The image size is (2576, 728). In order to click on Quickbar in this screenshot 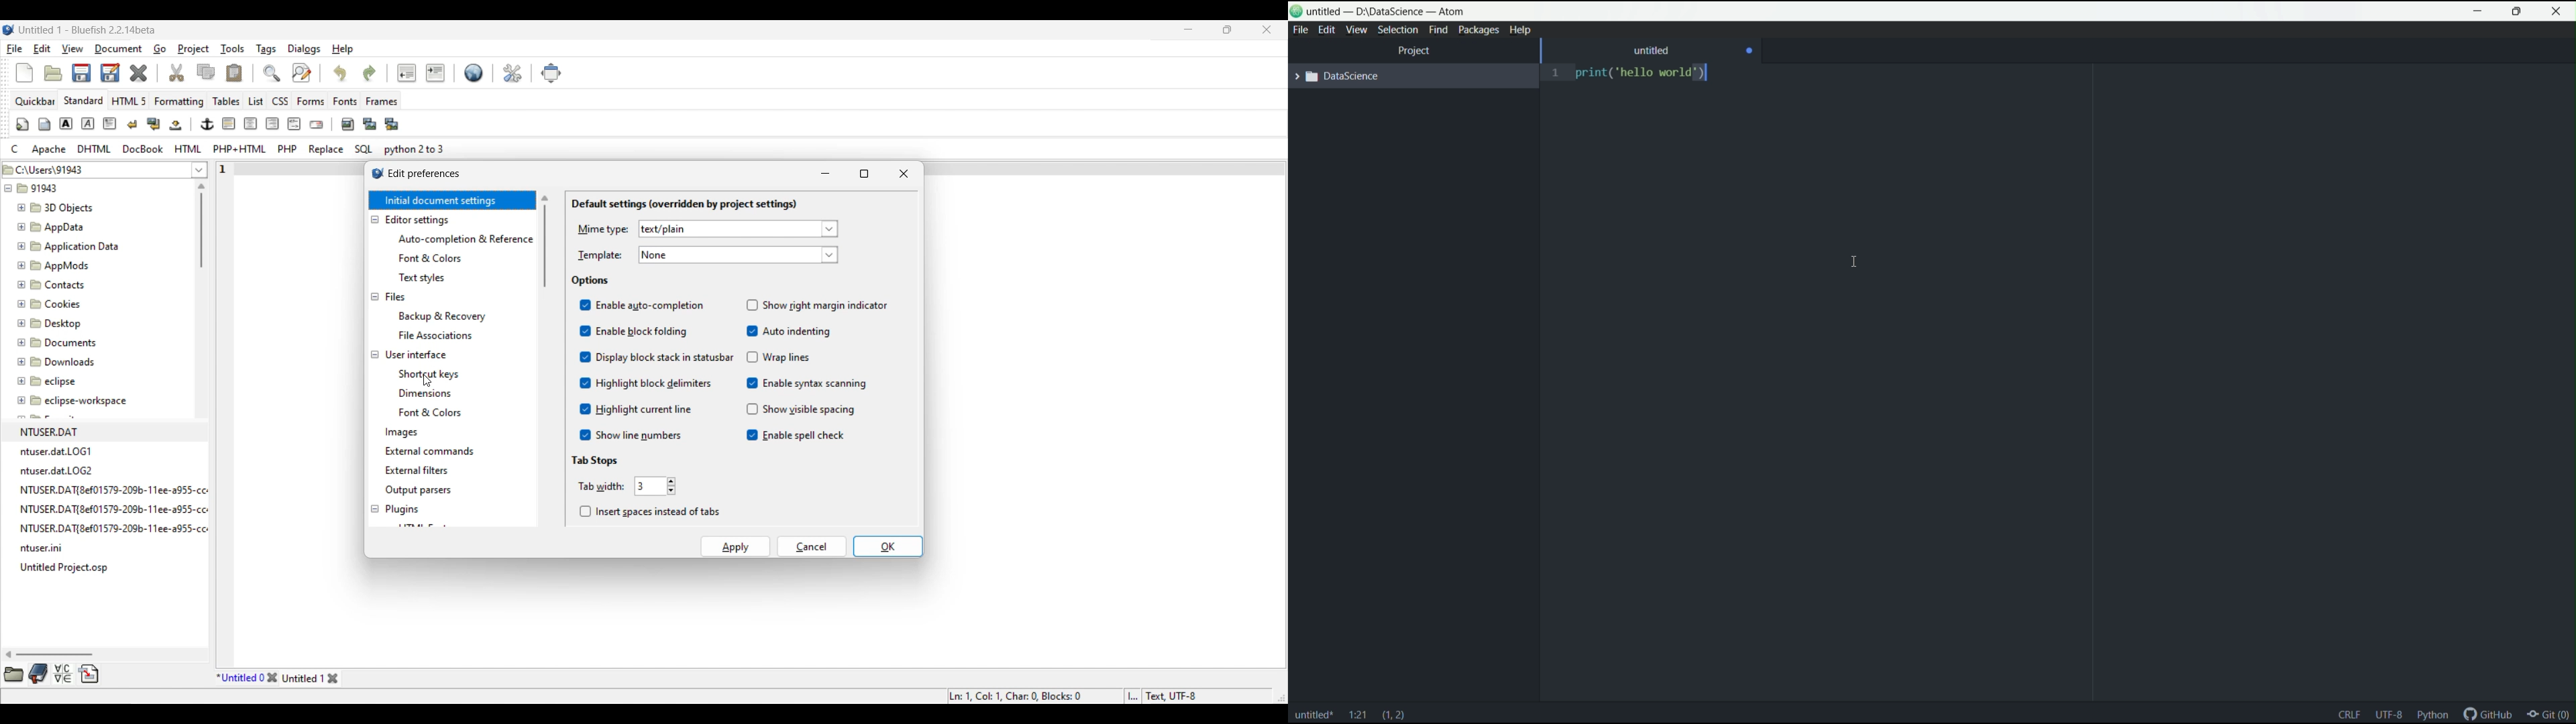, I will do `click(35, 101)`.